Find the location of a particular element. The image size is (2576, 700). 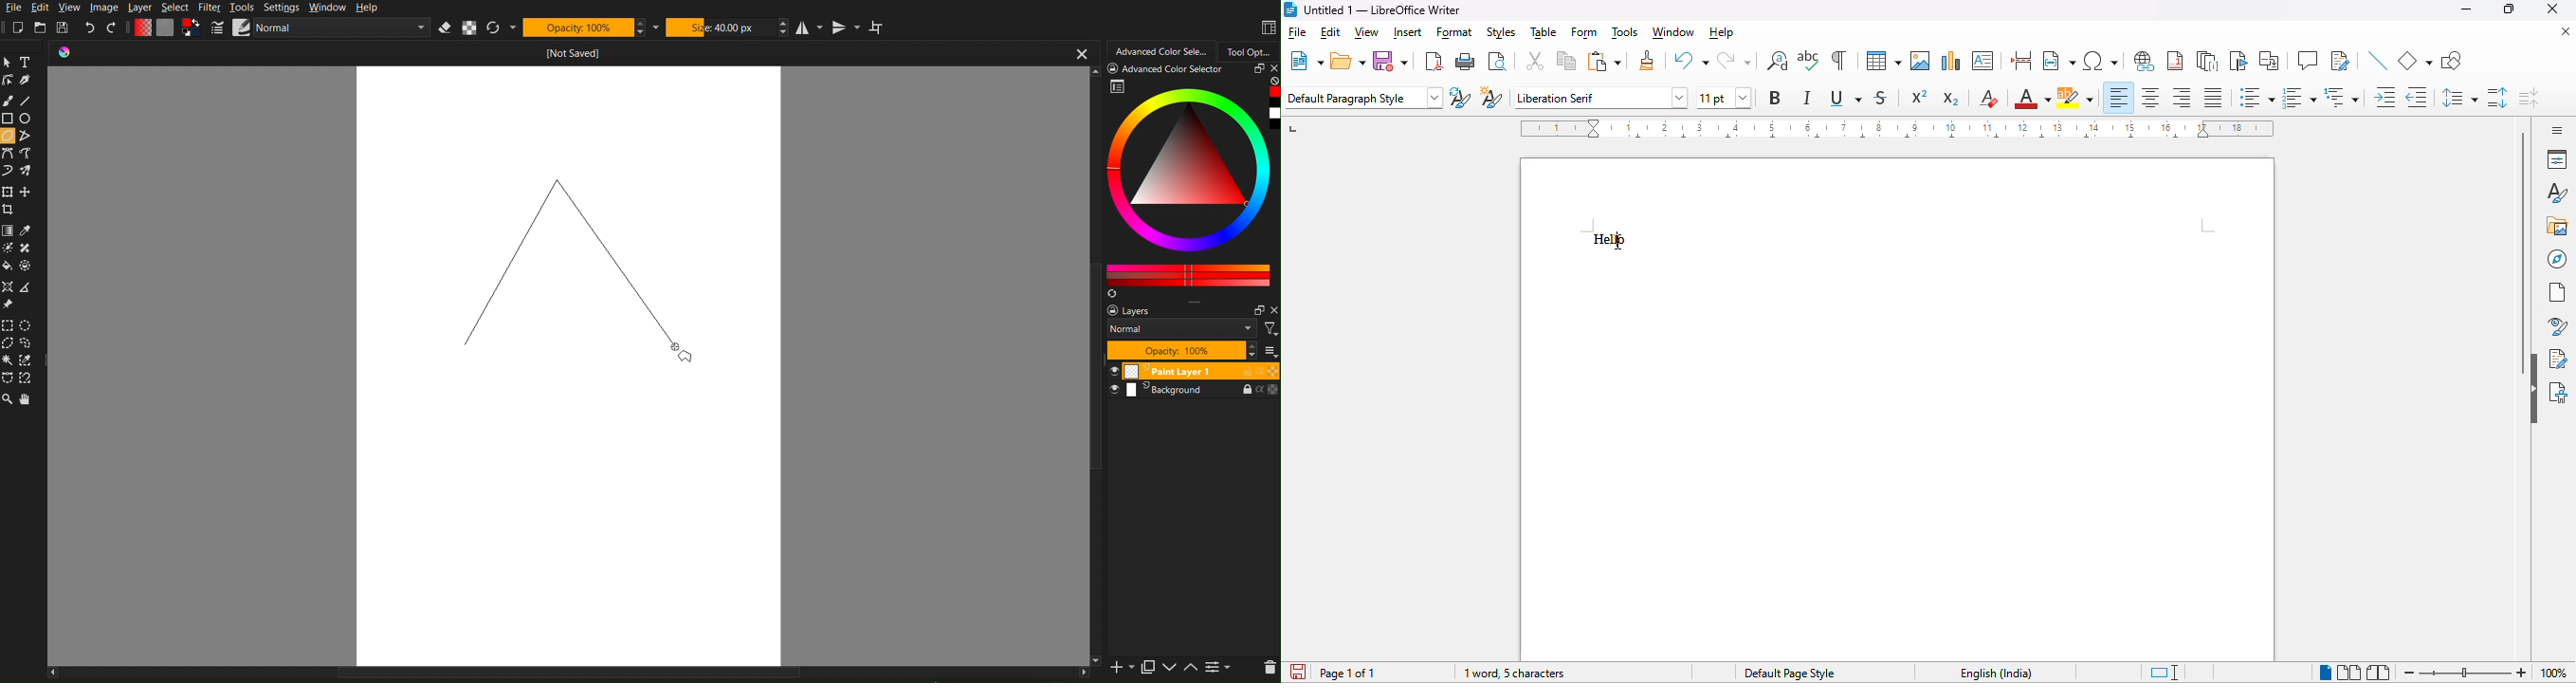

calligraphy is located at coordinates (29, 80).